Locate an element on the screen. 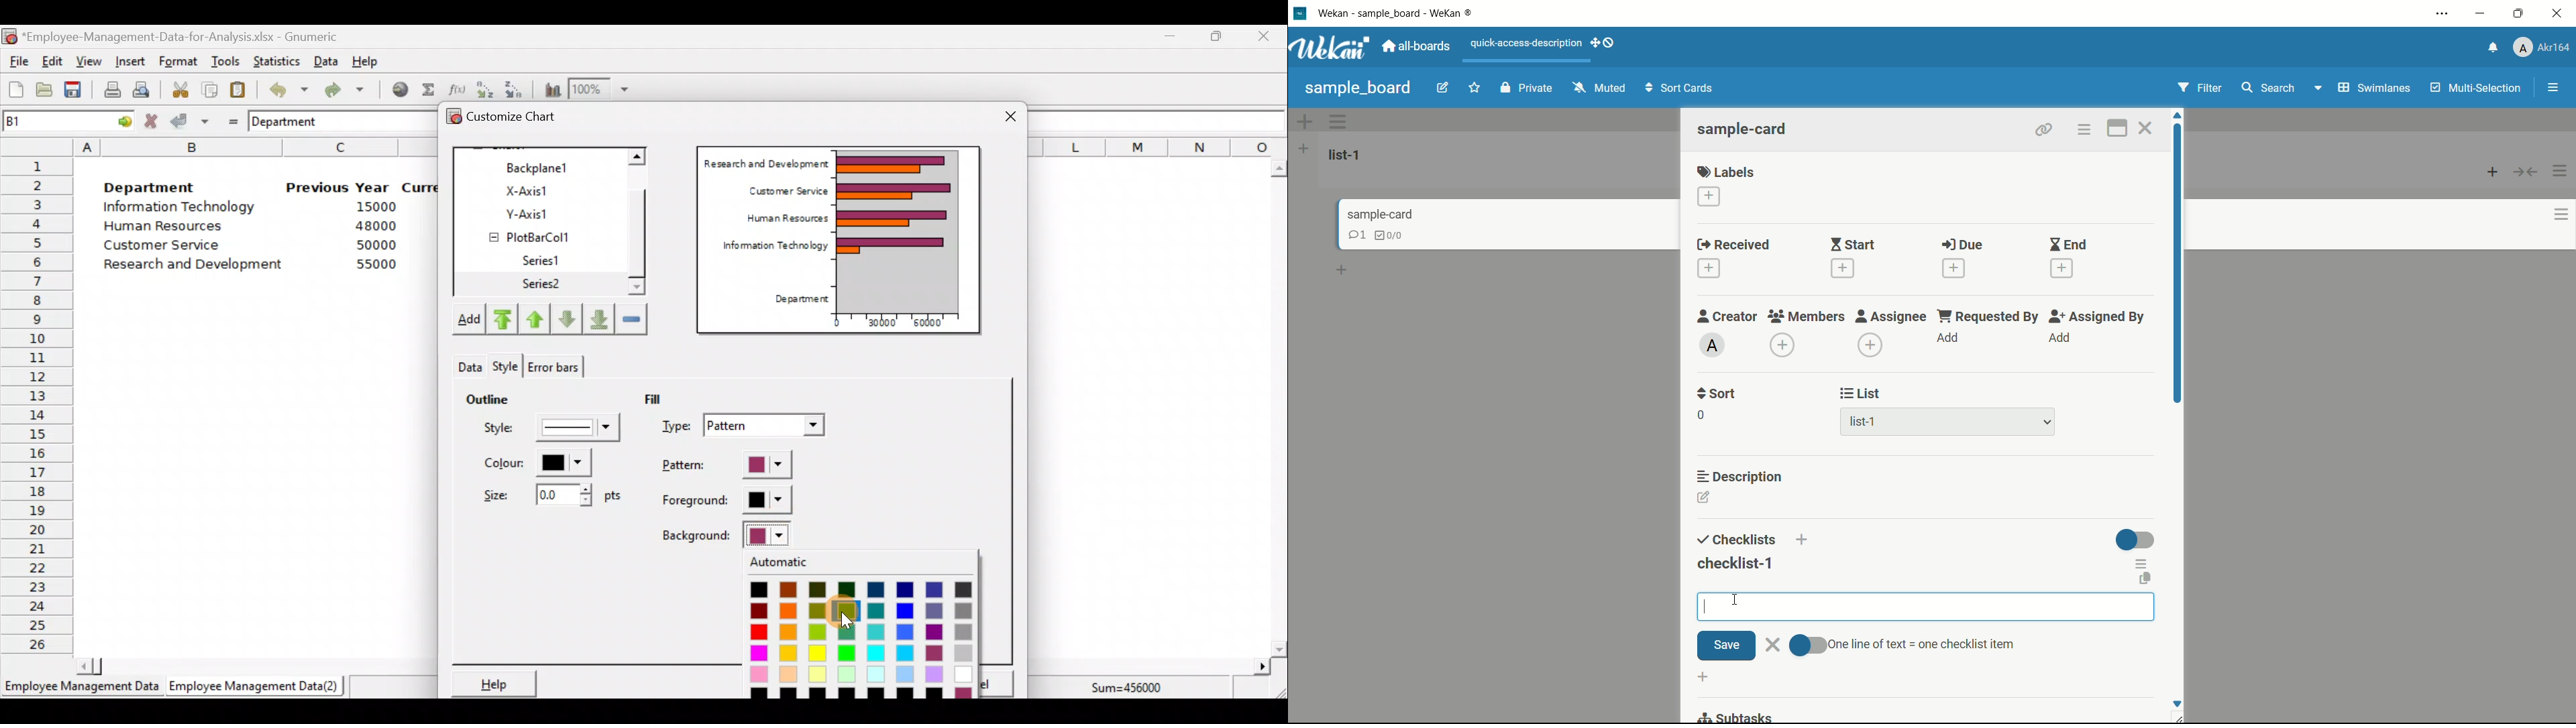  Color is located at coordinates (534, 463).